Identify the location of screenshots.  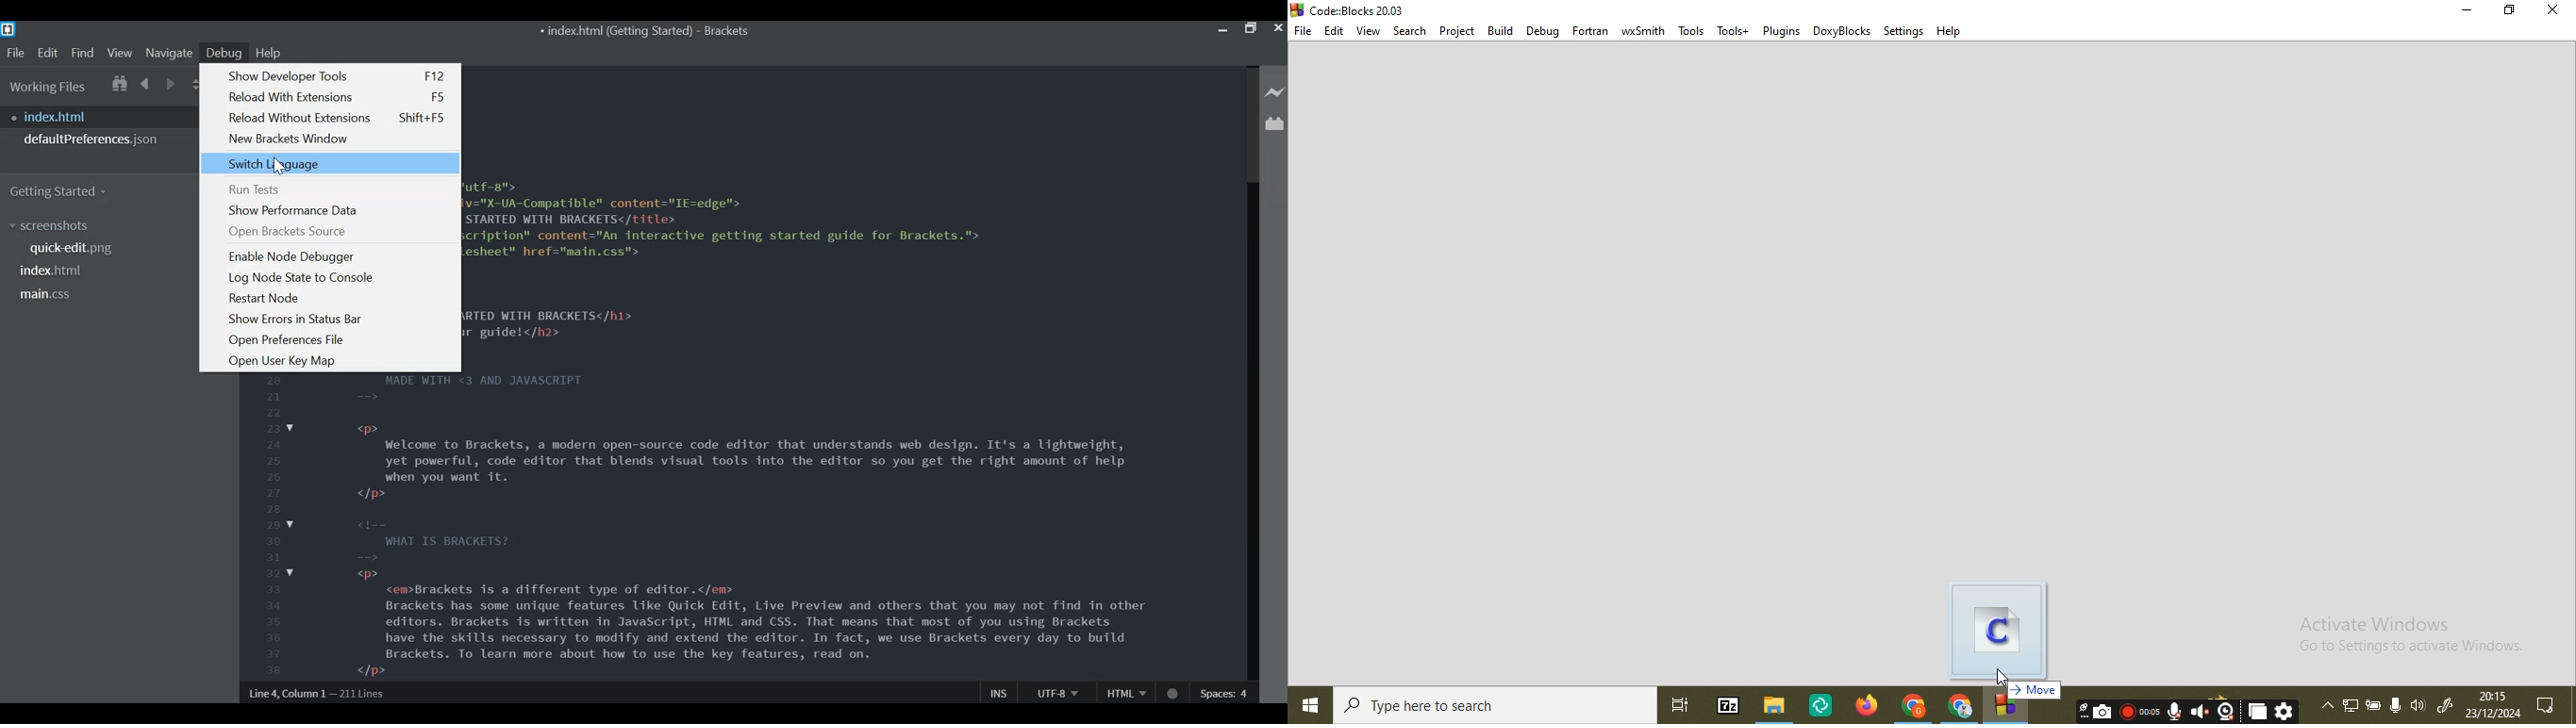
(53, 226).